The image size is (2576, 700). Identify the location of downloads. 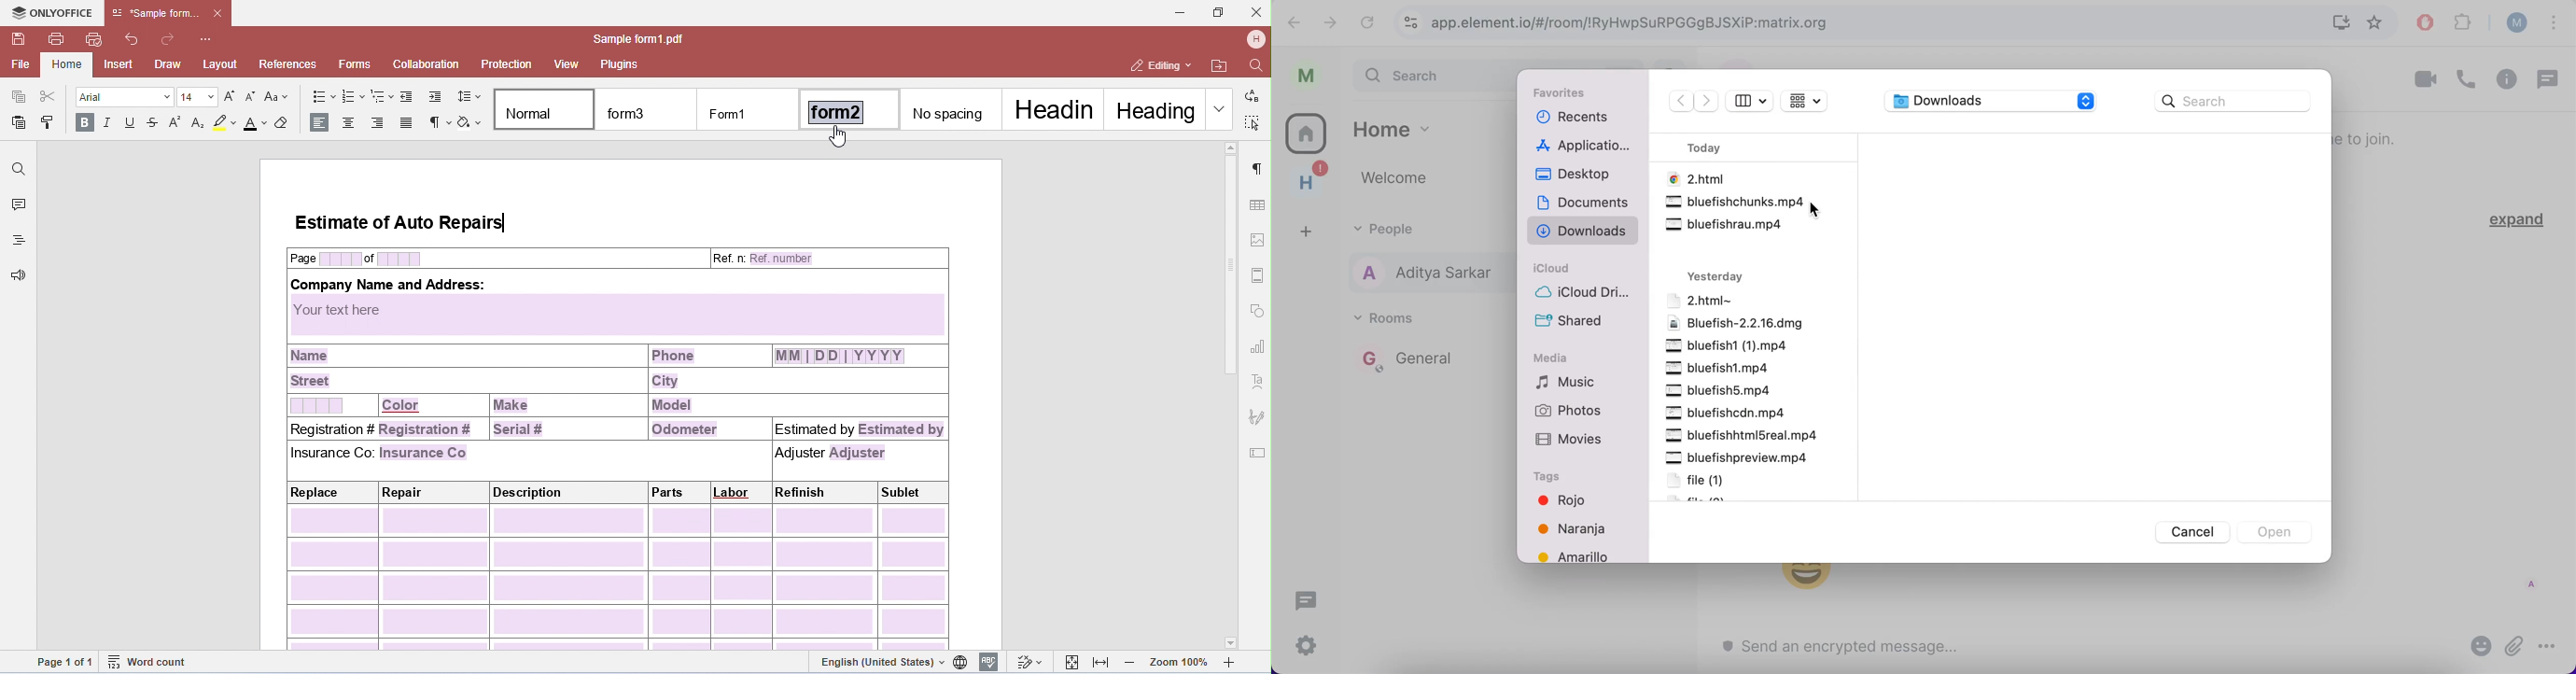
(1588, 231).